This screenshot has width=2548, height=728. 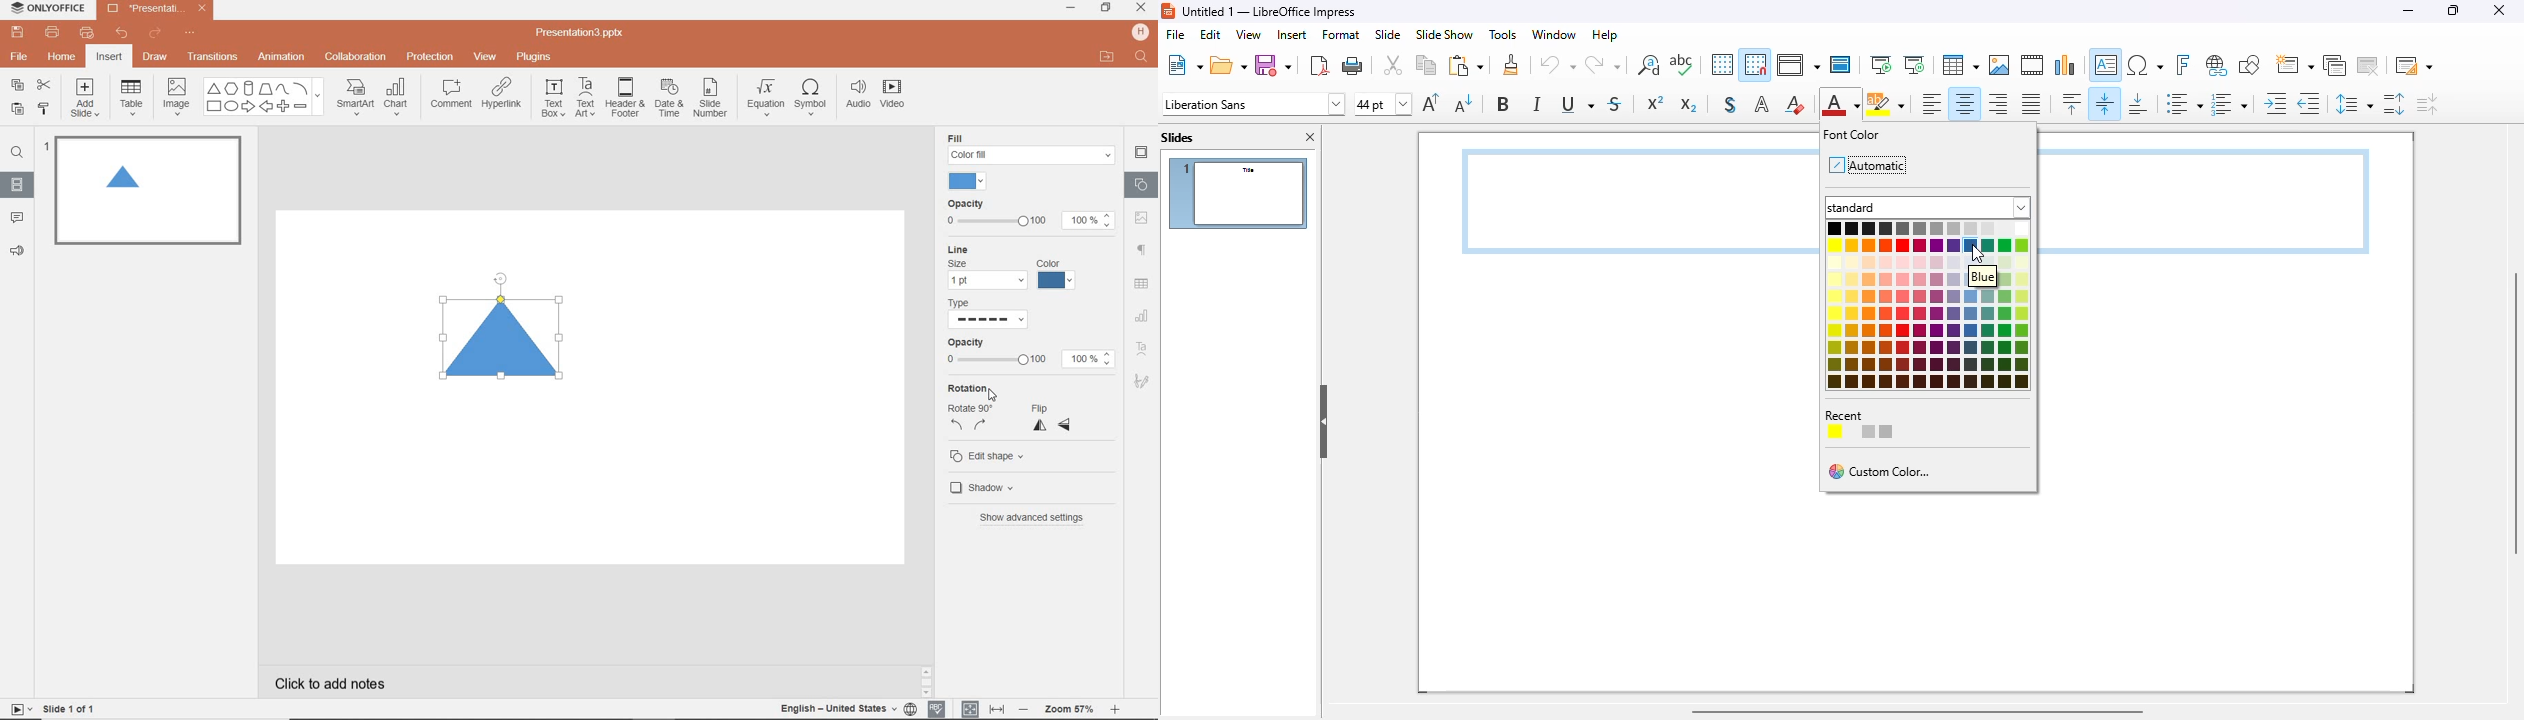 What do you see at coordinates (2369, 65) in the screenshot?
I see `delete slide` at bounding box center [2369, 65].